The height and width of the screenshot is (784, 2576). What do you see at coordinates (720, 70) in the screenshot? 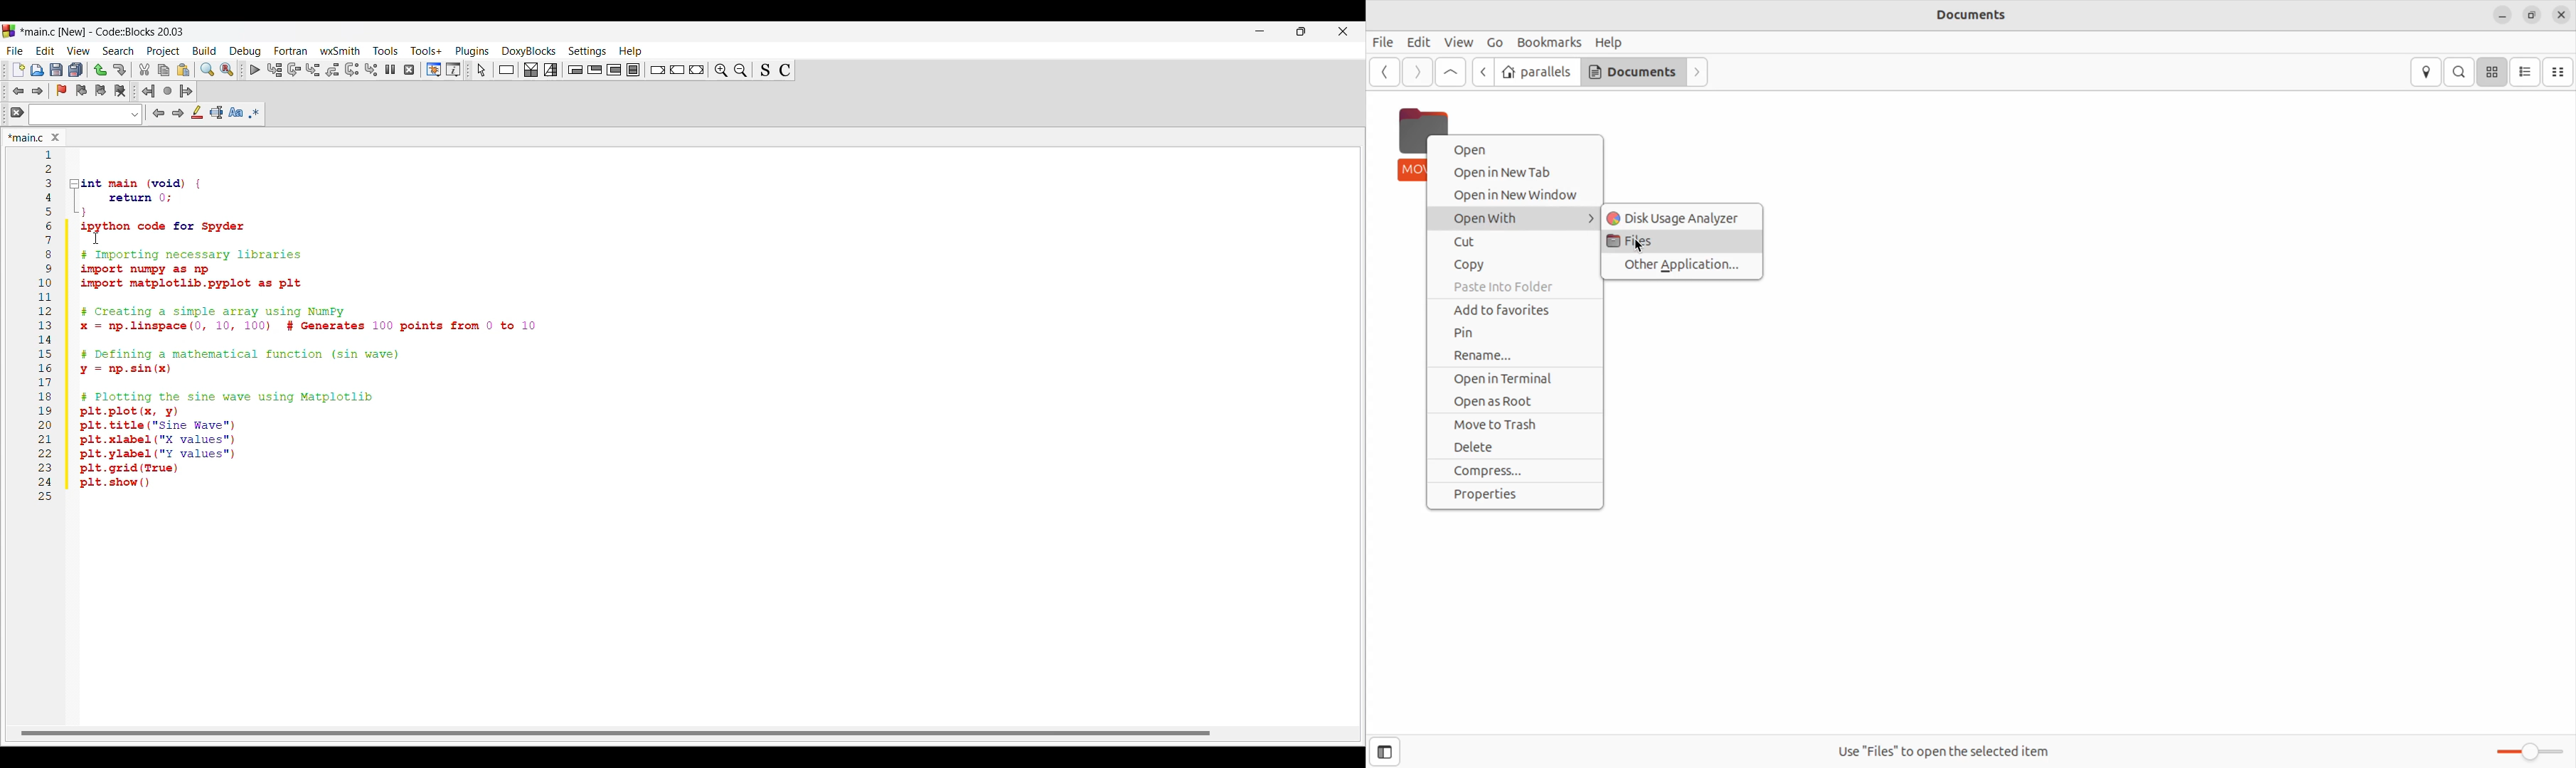
I see `Zoom out` at bounding box center [720, 70].